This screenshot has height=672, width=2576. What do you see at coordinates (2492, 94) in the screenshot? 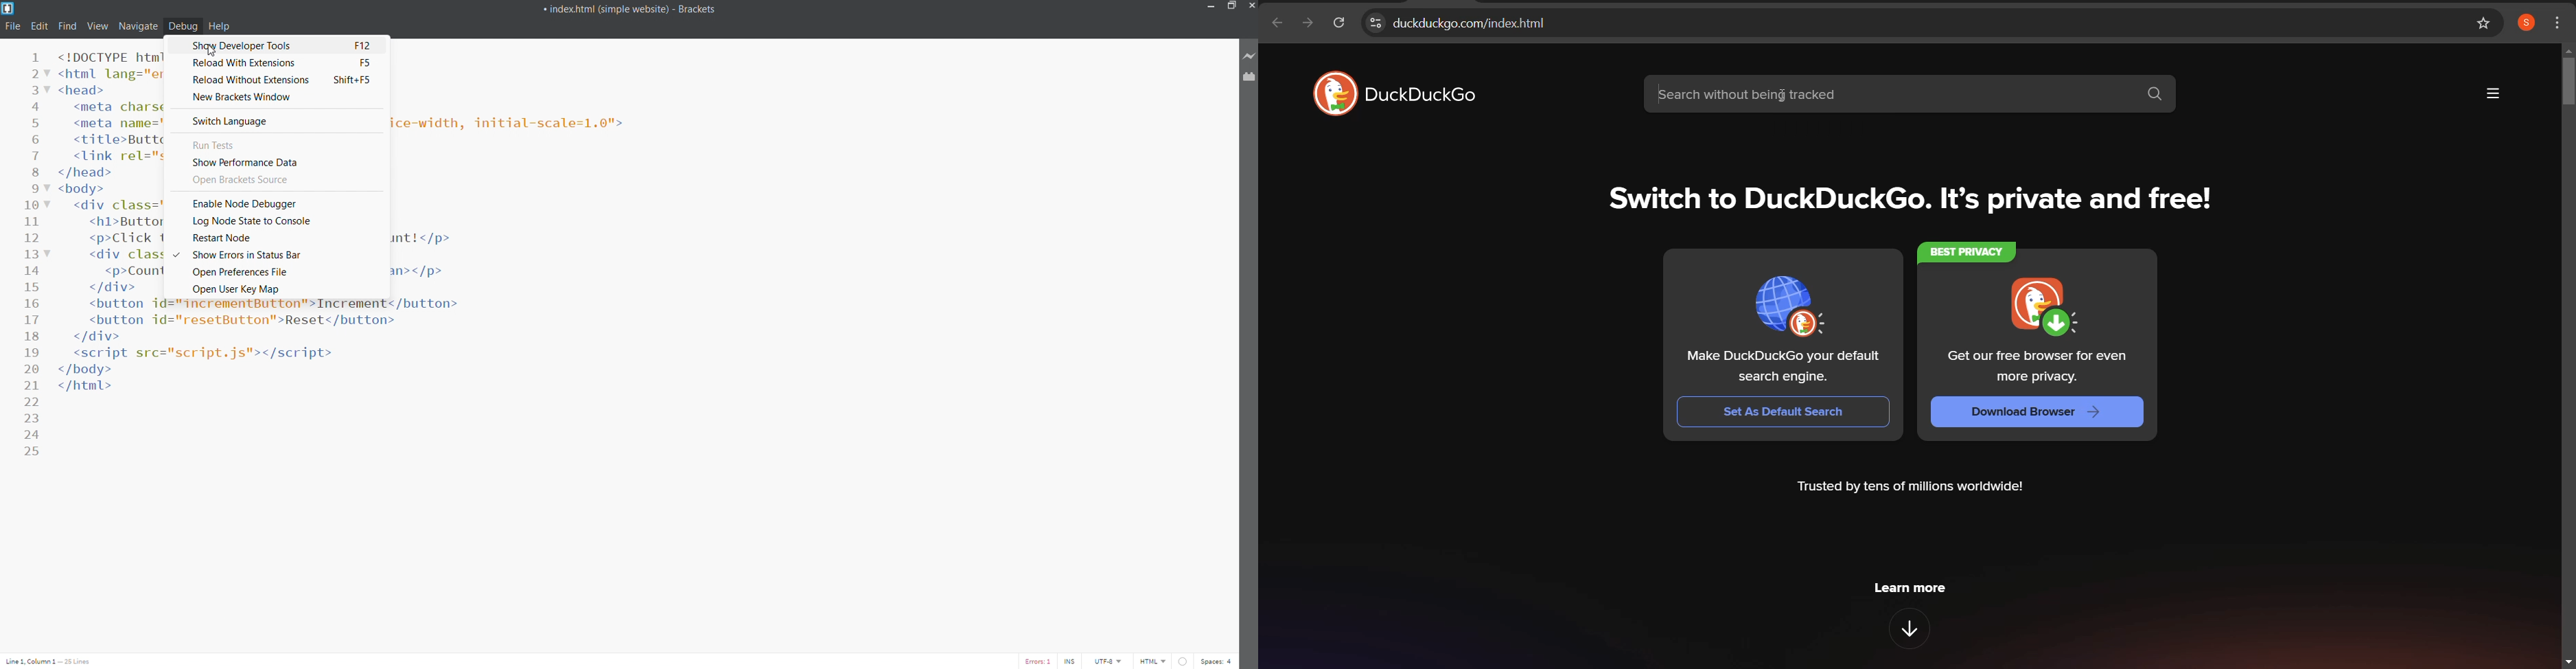
I see `more options` at bounding box center [2492, 94].